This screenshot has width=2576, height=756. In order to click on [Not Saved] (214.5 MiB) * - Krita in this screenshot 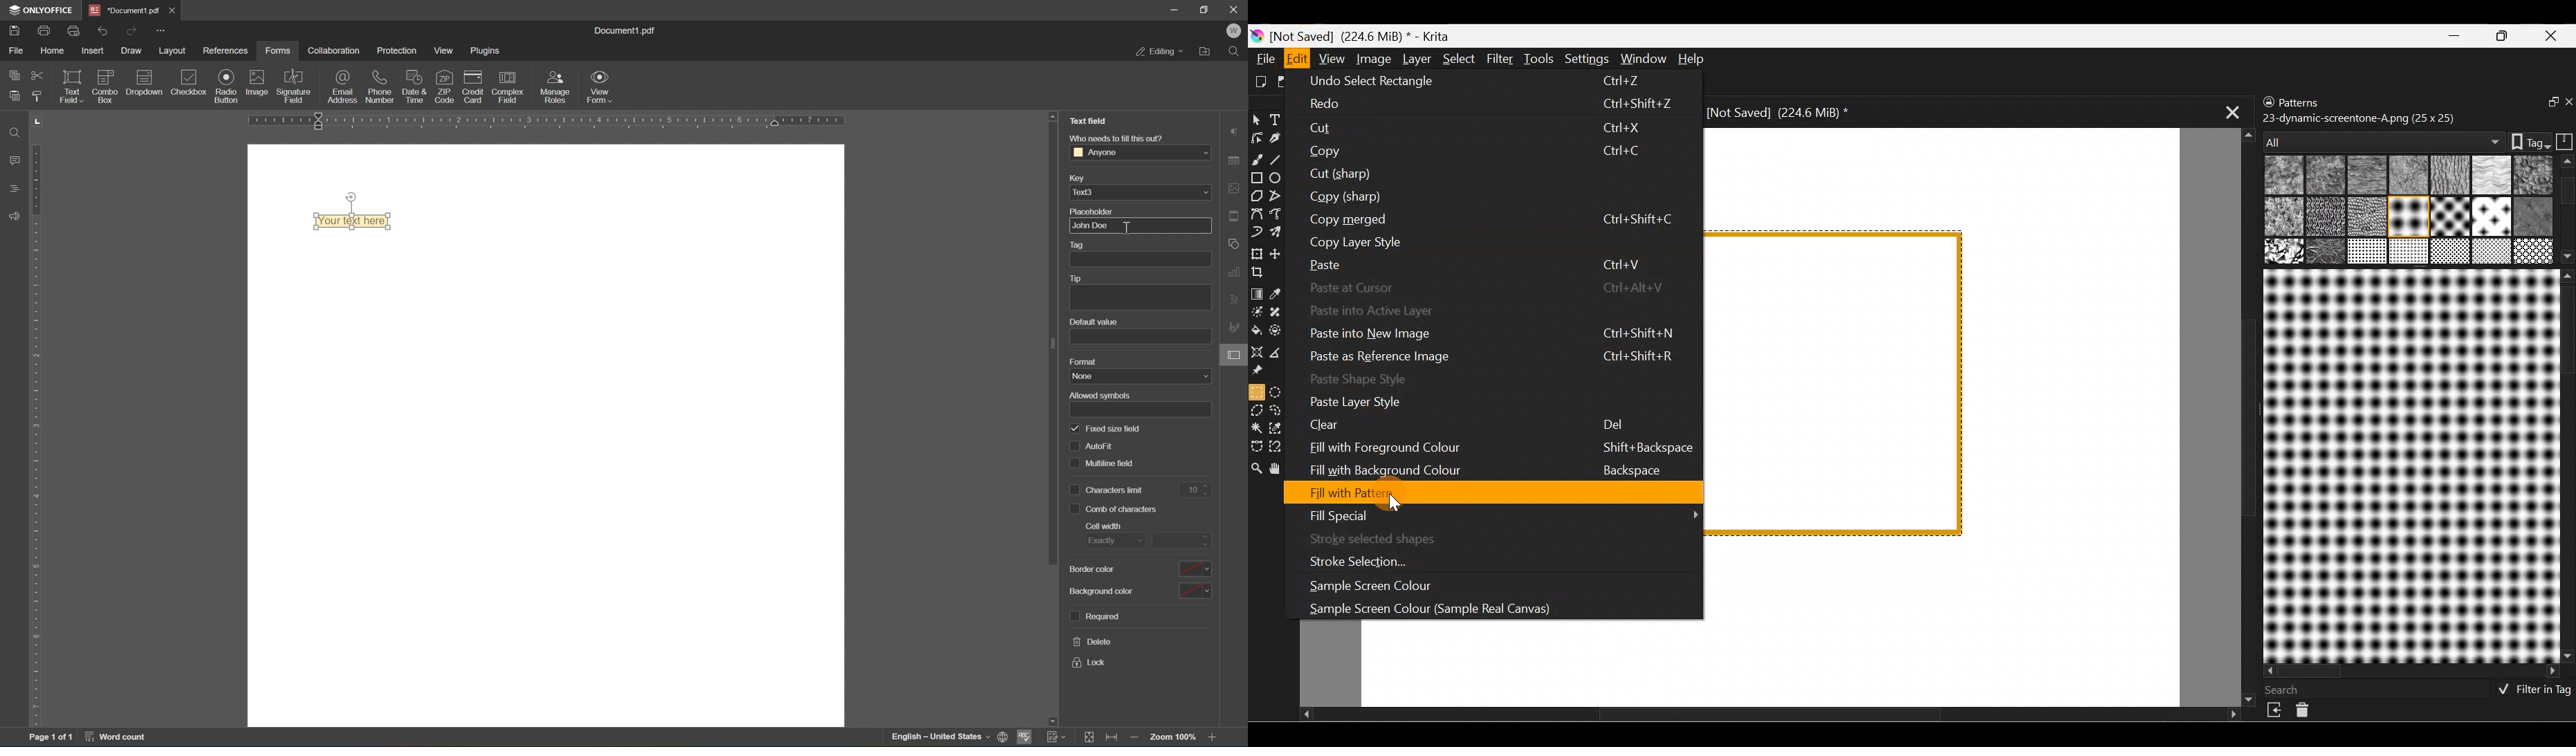, I will do `click(1365, 37)`.